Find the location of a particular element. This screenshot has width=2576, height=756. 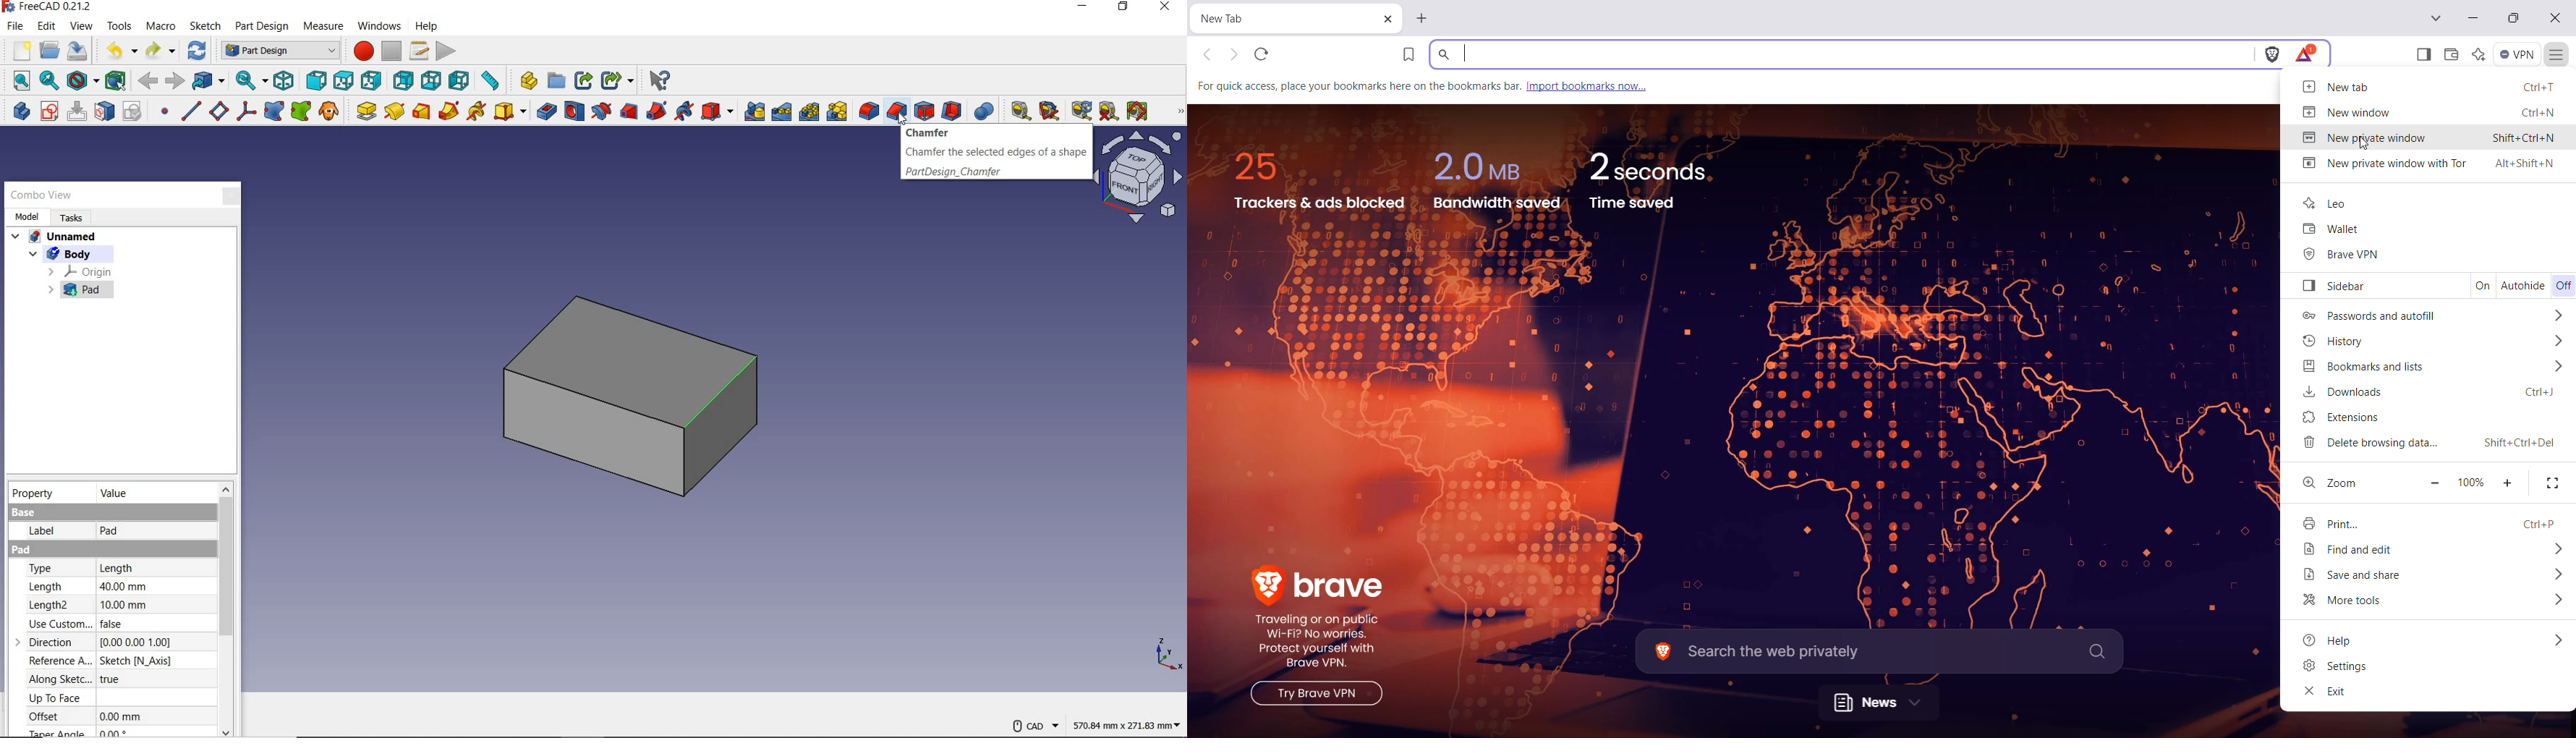

for quick access place your bookmarks here on the bookmark bar. import bookmark now is located at coordinates (1445, 86).